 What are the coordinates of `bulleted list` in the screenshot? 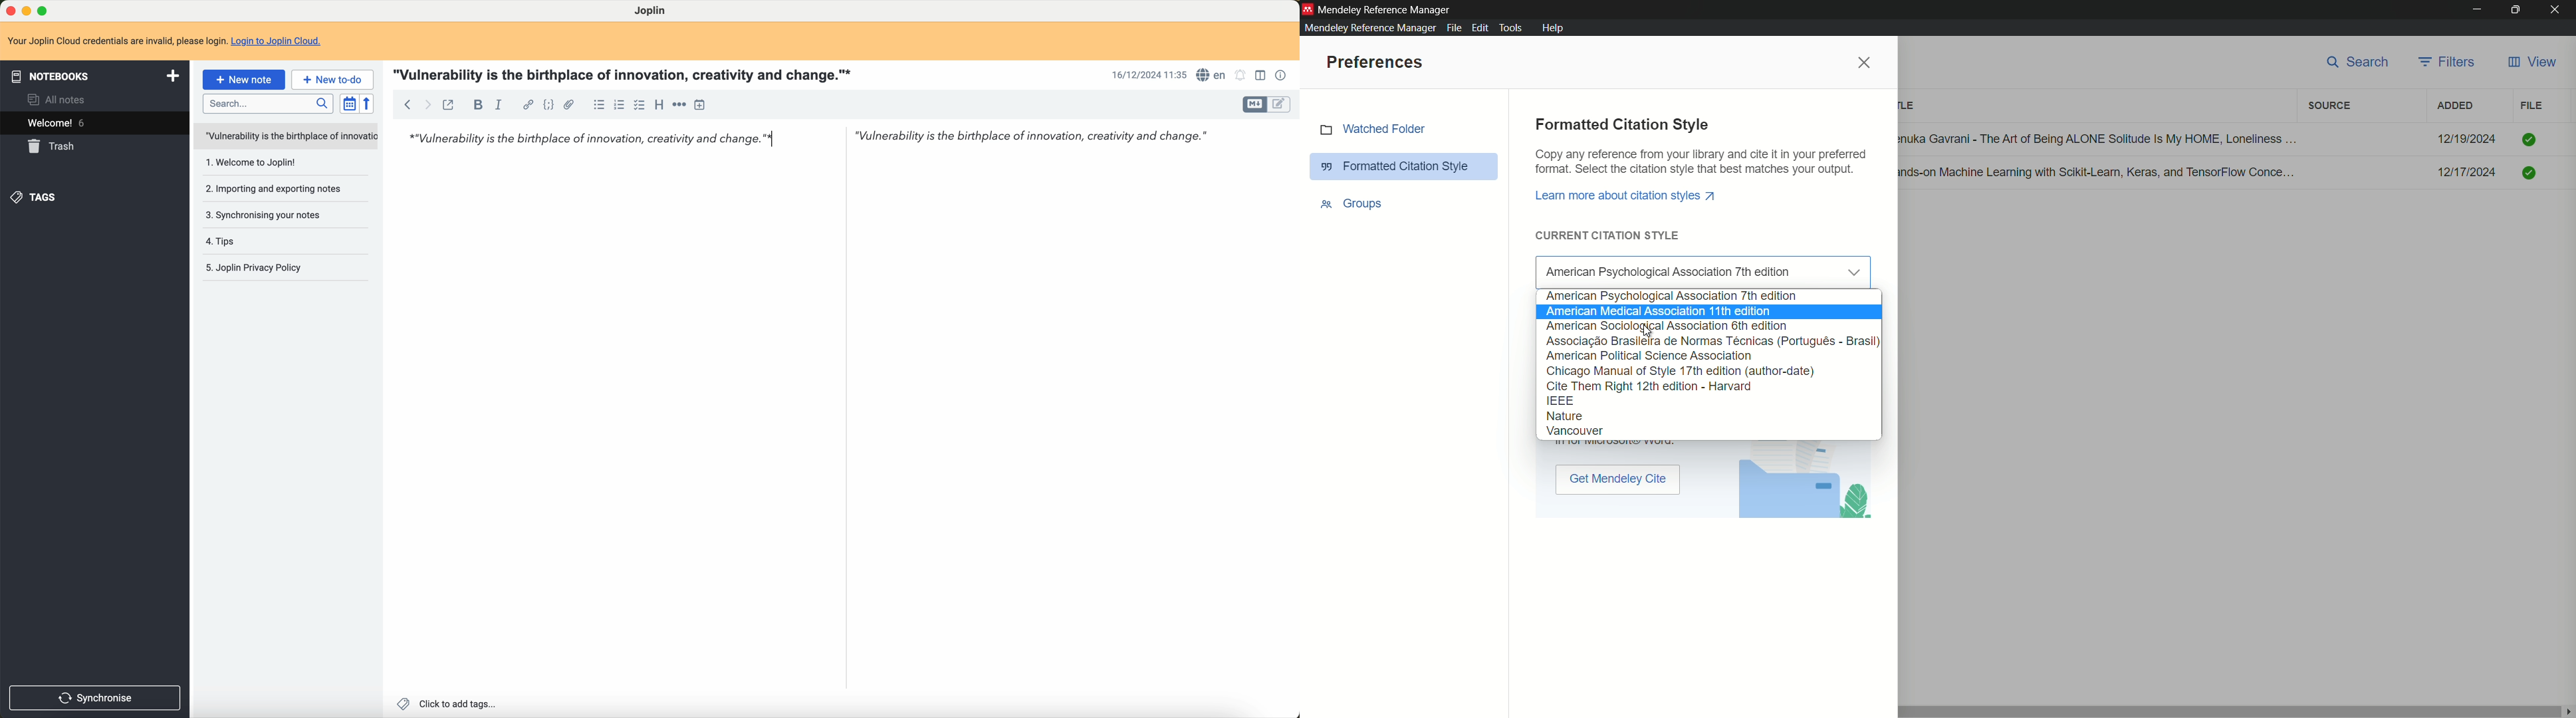 It's located at (598, 104).